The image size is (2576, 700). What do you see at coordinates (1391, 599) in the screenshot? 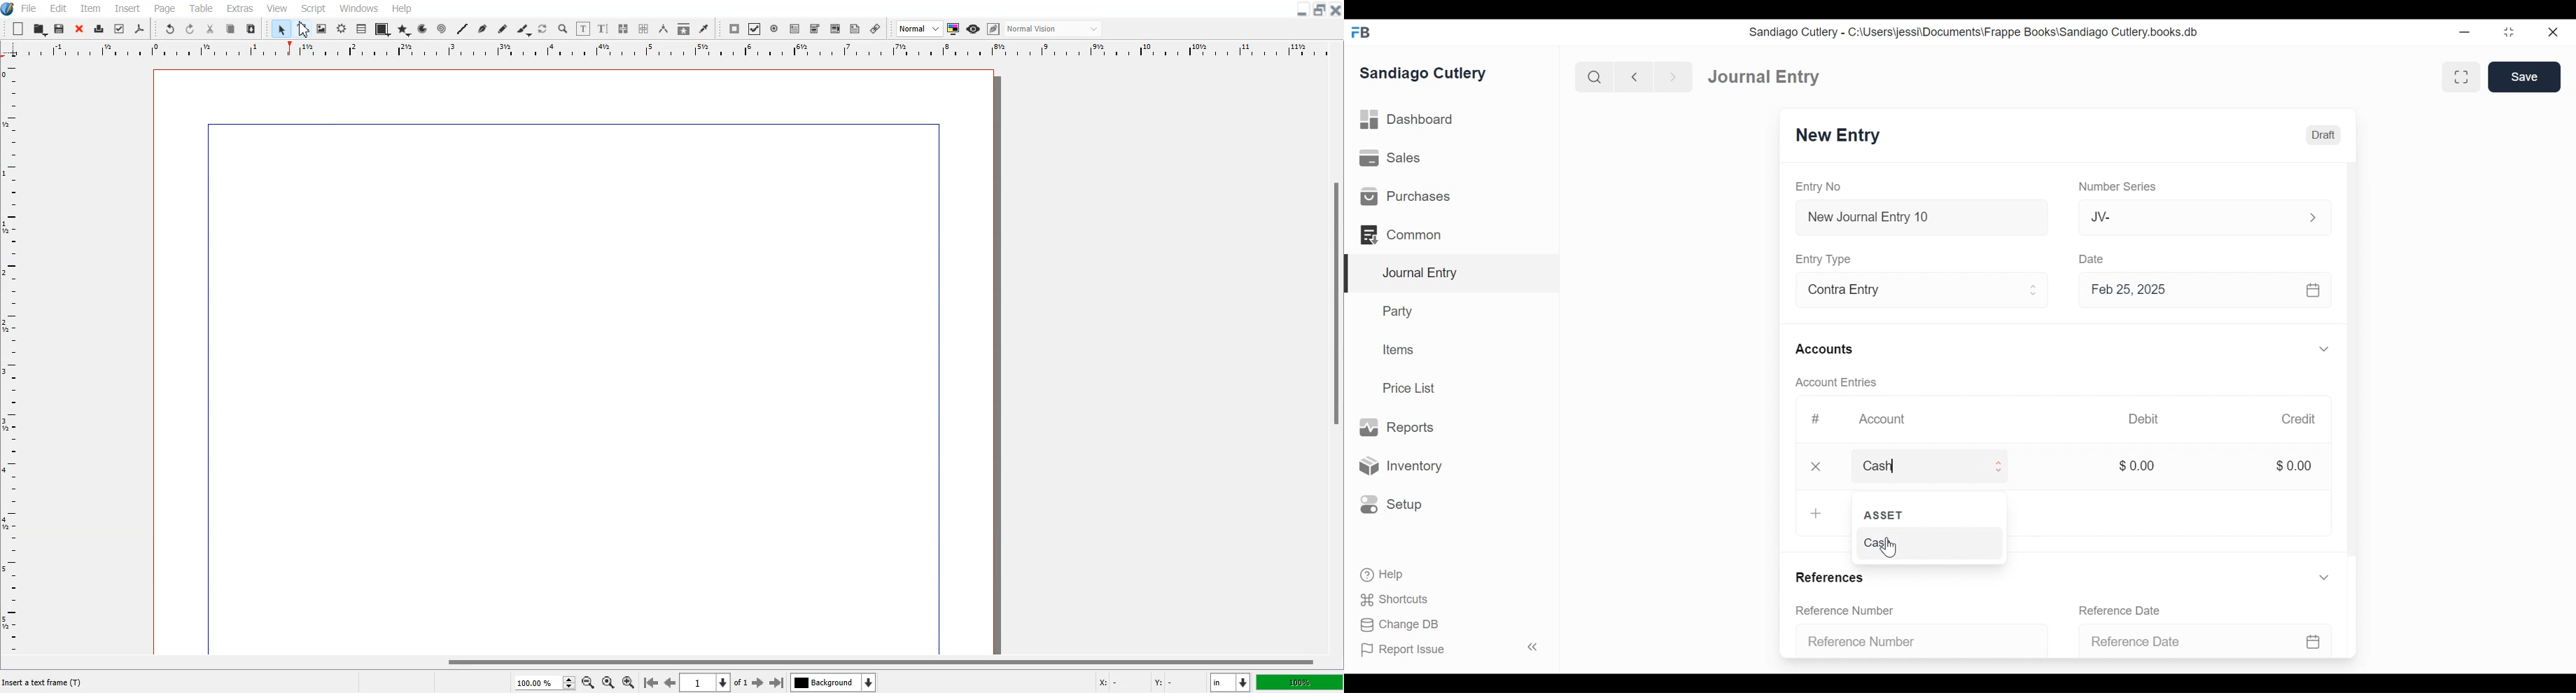
I see `Shortcuts` at bounding box center [1391, 599].